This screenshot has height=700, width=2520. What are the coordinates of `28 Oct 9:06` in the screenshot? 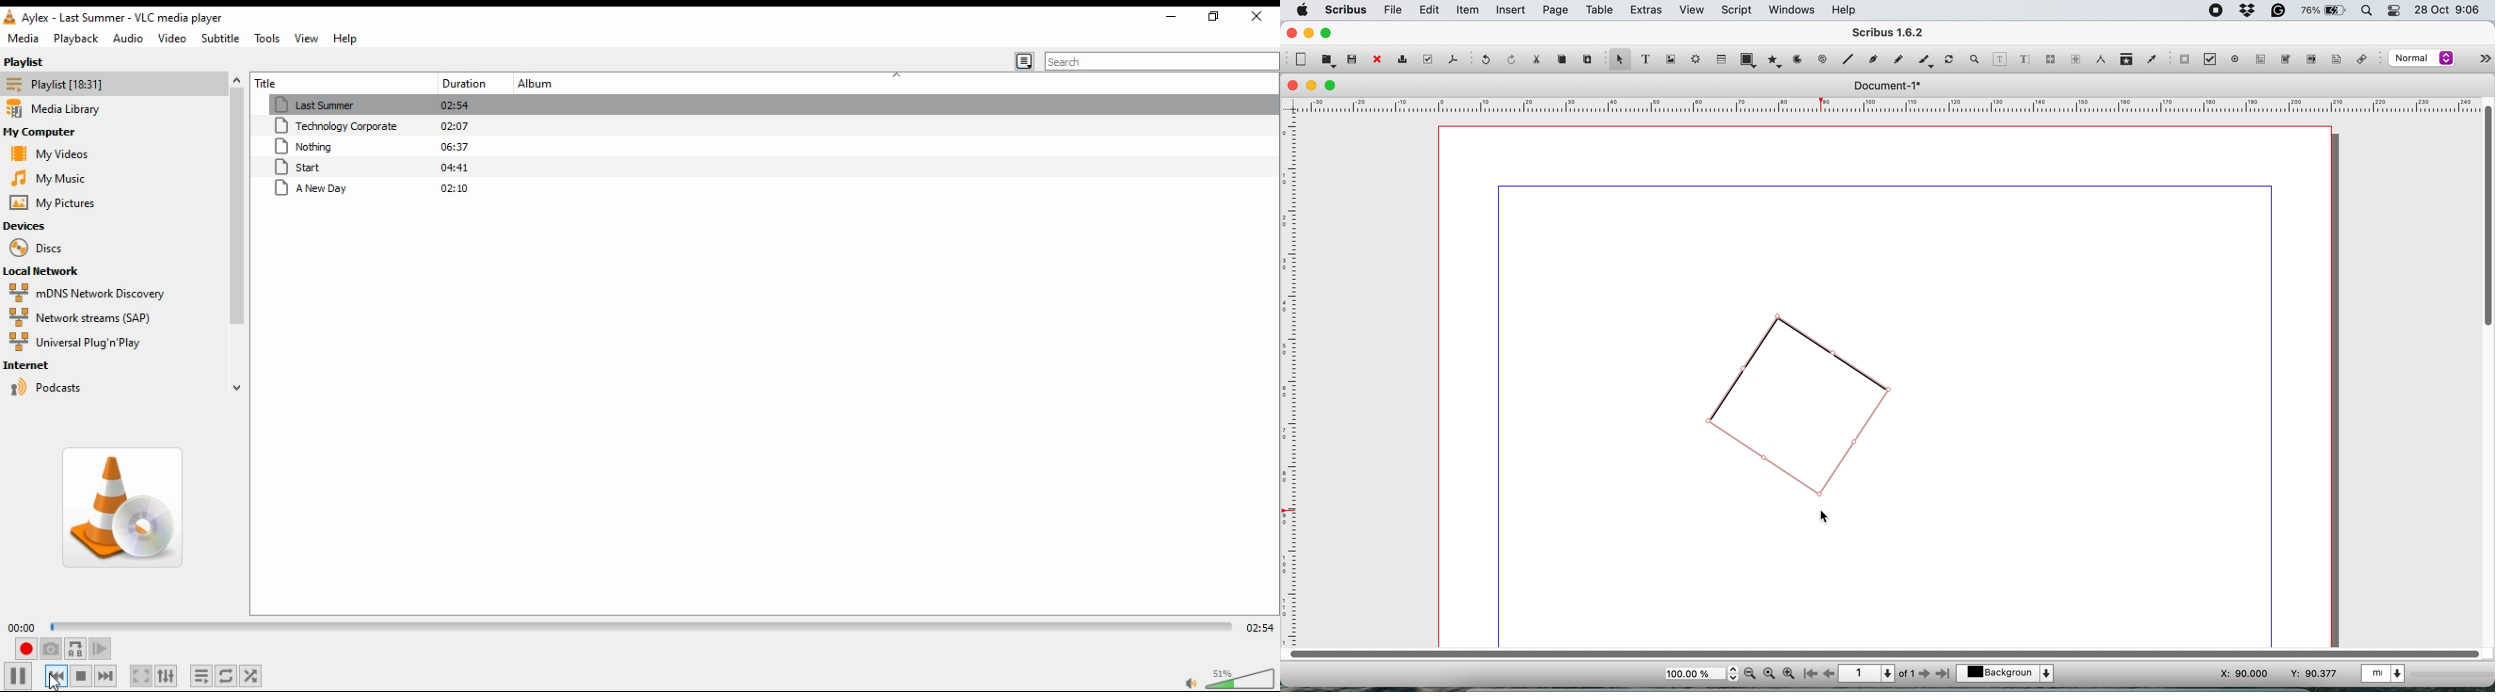 It's located at (2445, 9).